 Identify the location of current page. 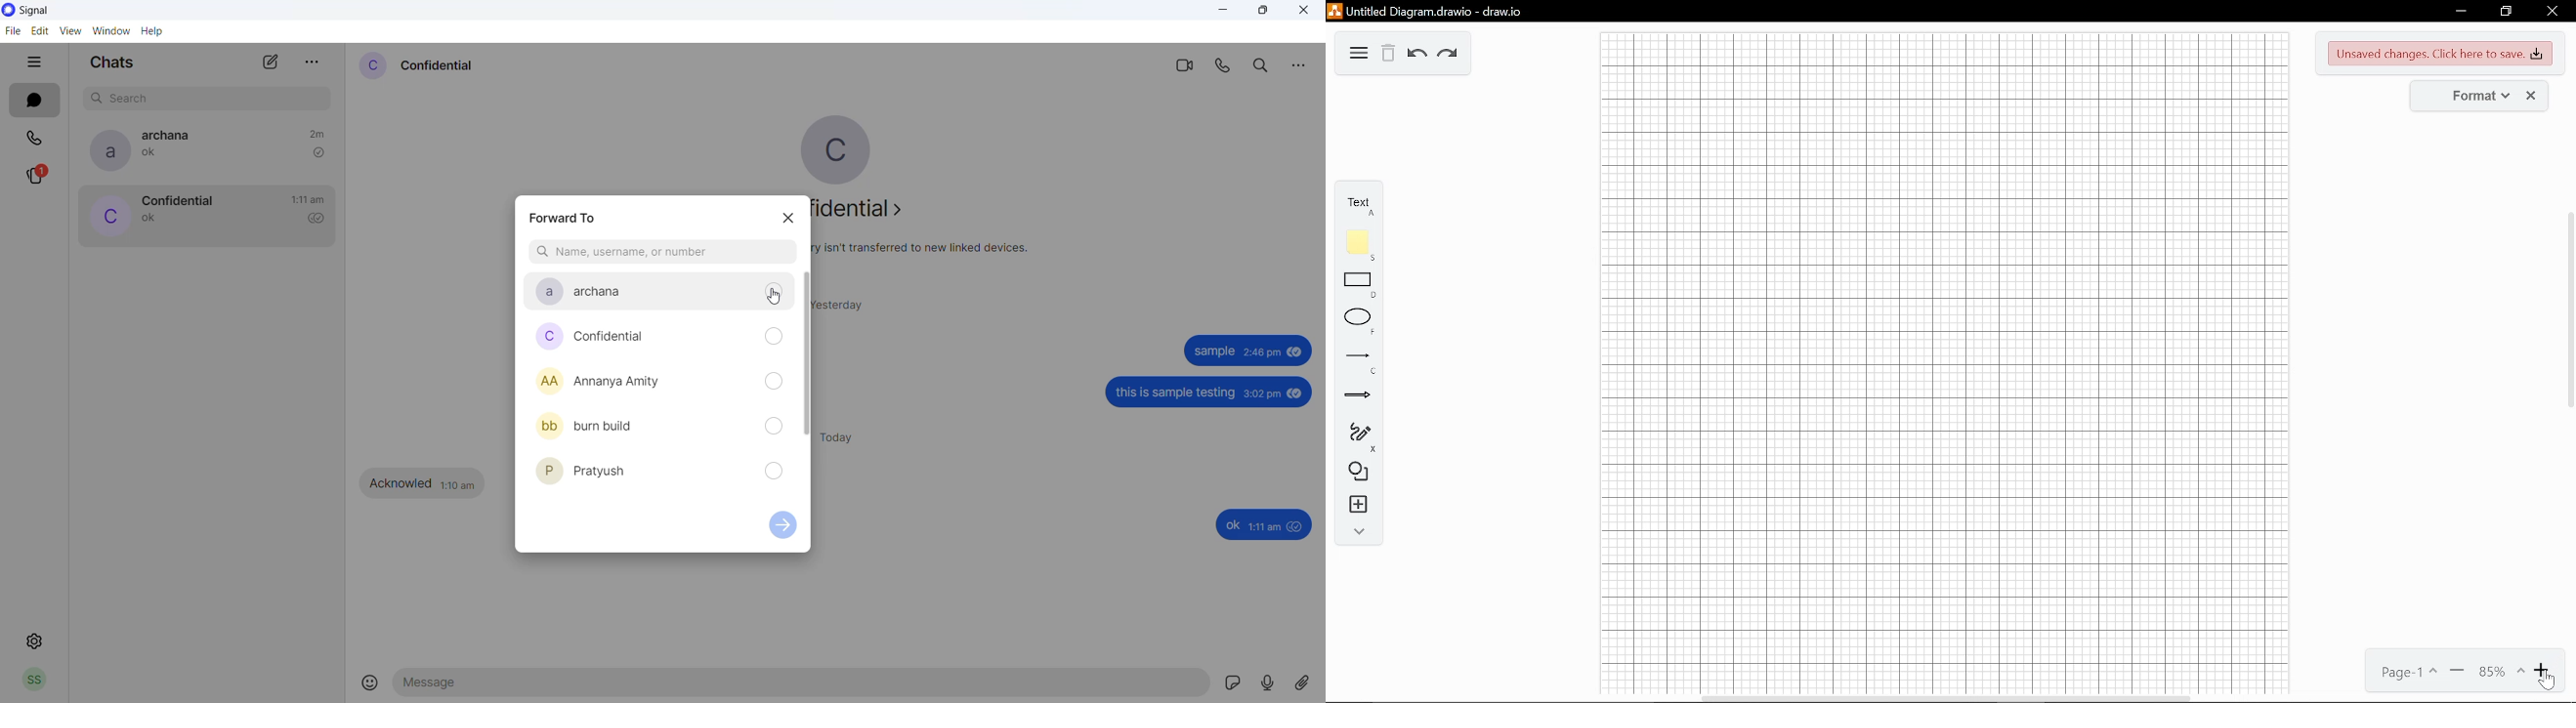
(2410, 671).